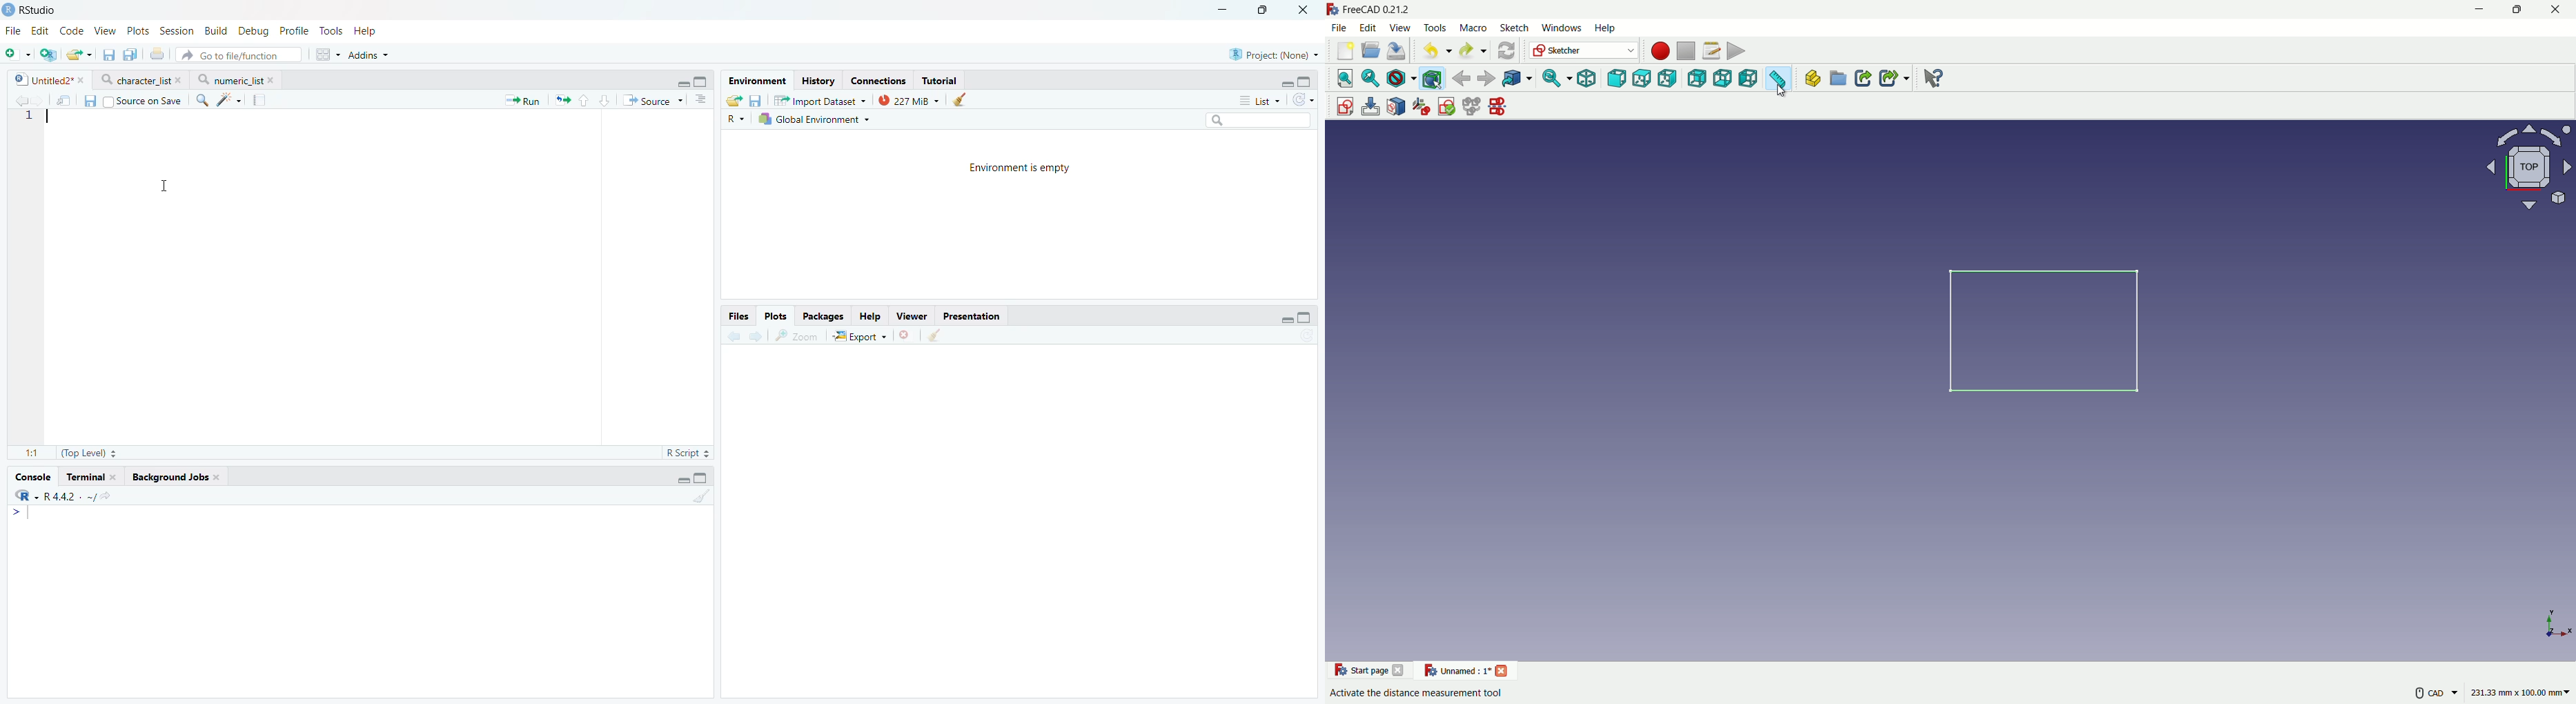 The height and width of the screenshot is (728, 2576). I want to click on Go to file/function, so click(238, 55).